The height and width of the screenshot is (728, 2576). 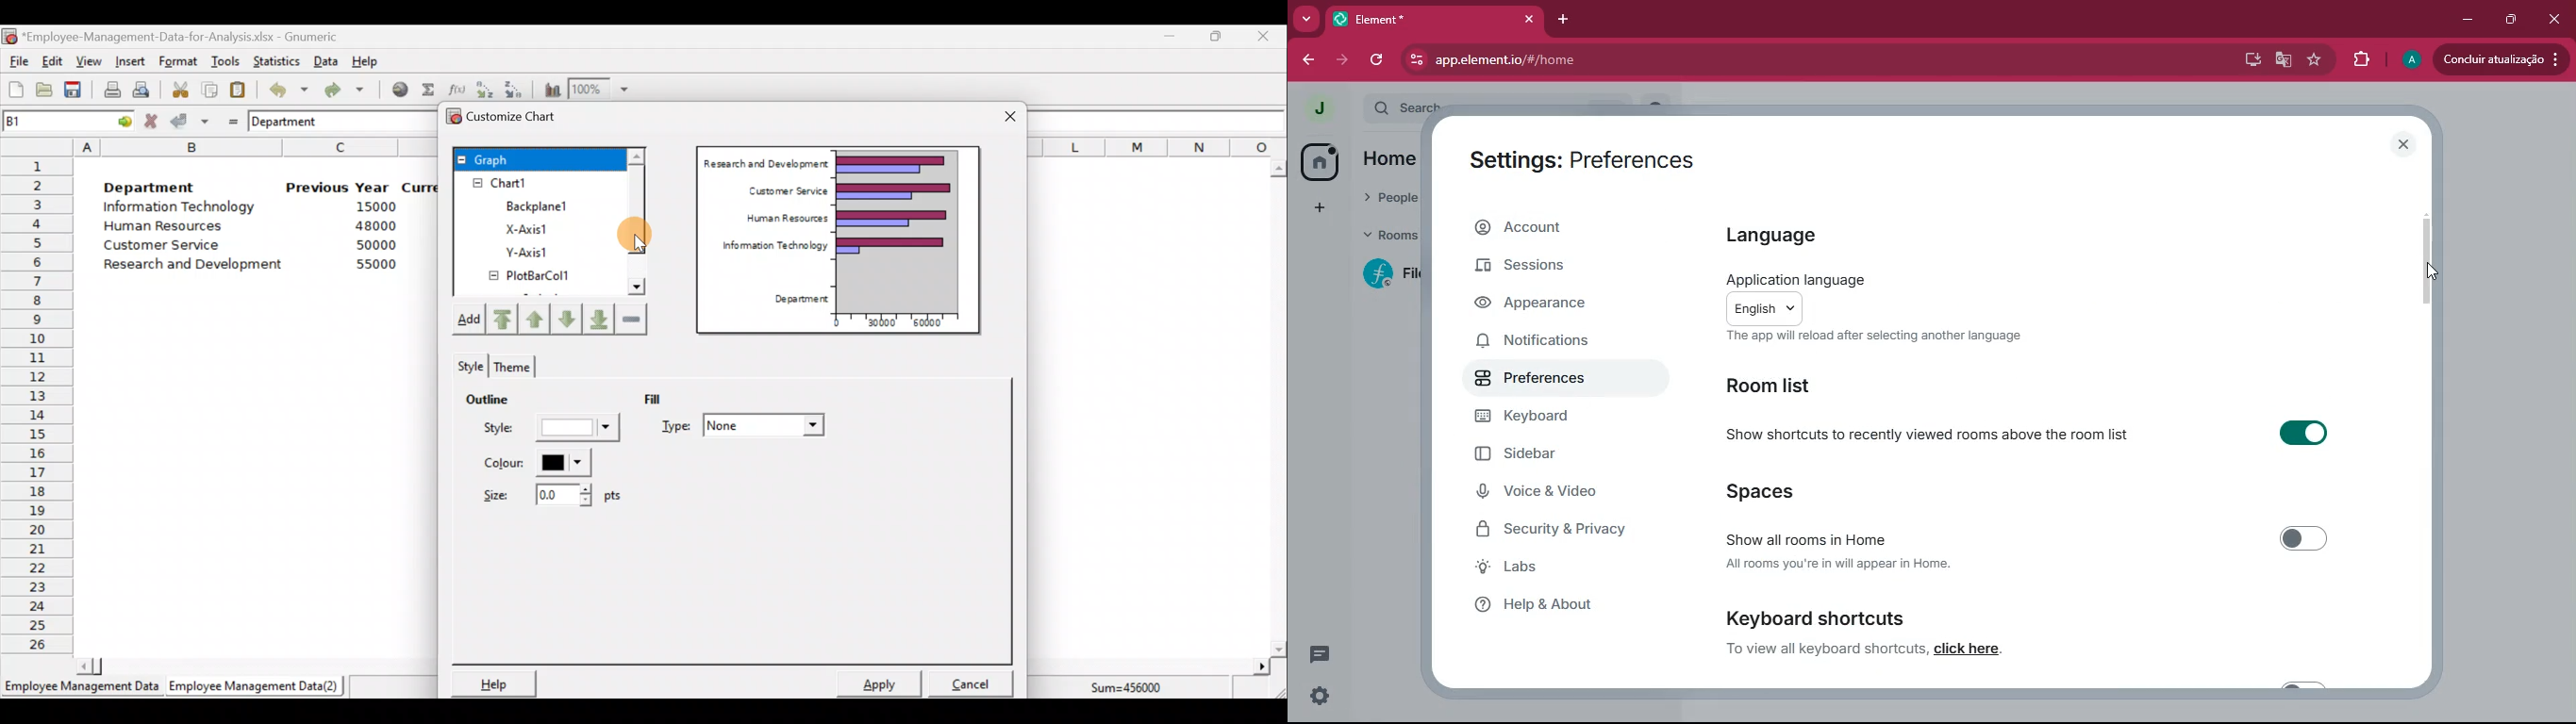 I want to click on desktop, so click(x=2245, y=59).